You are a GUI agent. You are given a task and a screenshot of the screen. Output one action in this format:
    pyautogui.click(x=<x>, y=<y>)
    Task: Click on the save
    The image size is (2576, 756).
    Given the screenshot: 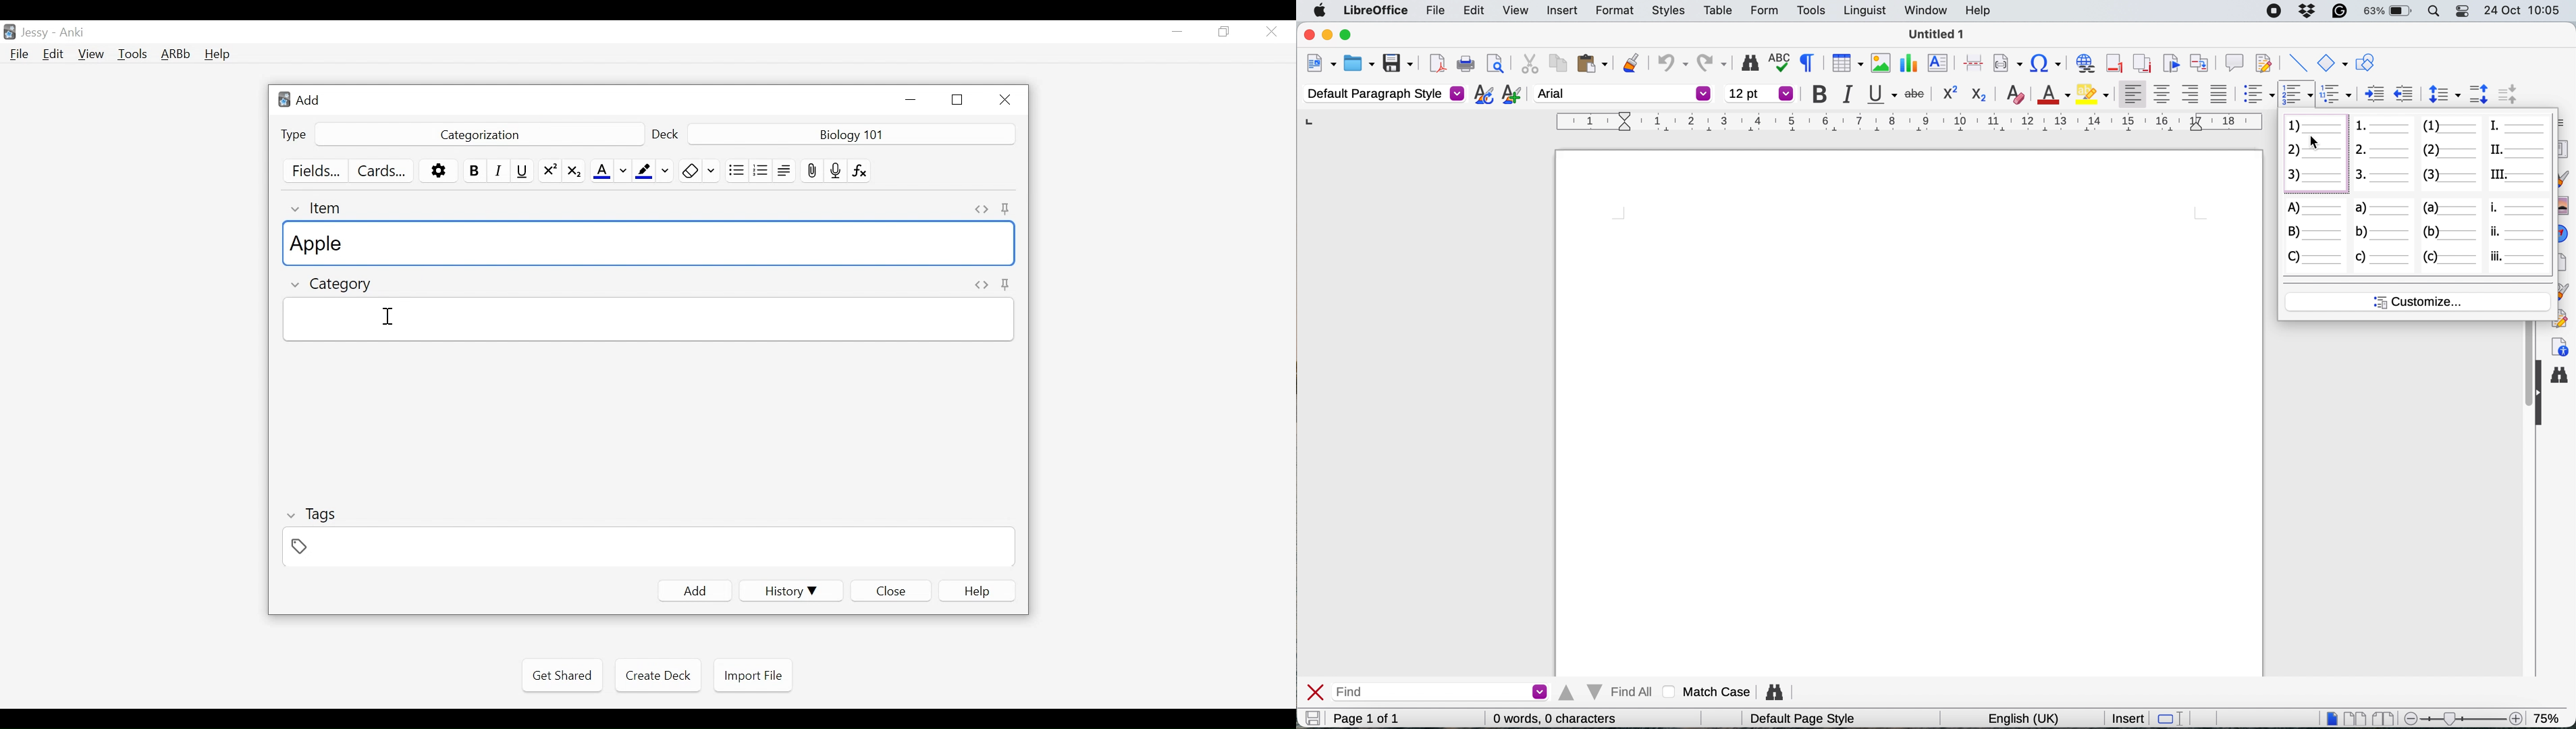 What is the action you would take?
    pyautogui.click(x=1399, y=63)
    